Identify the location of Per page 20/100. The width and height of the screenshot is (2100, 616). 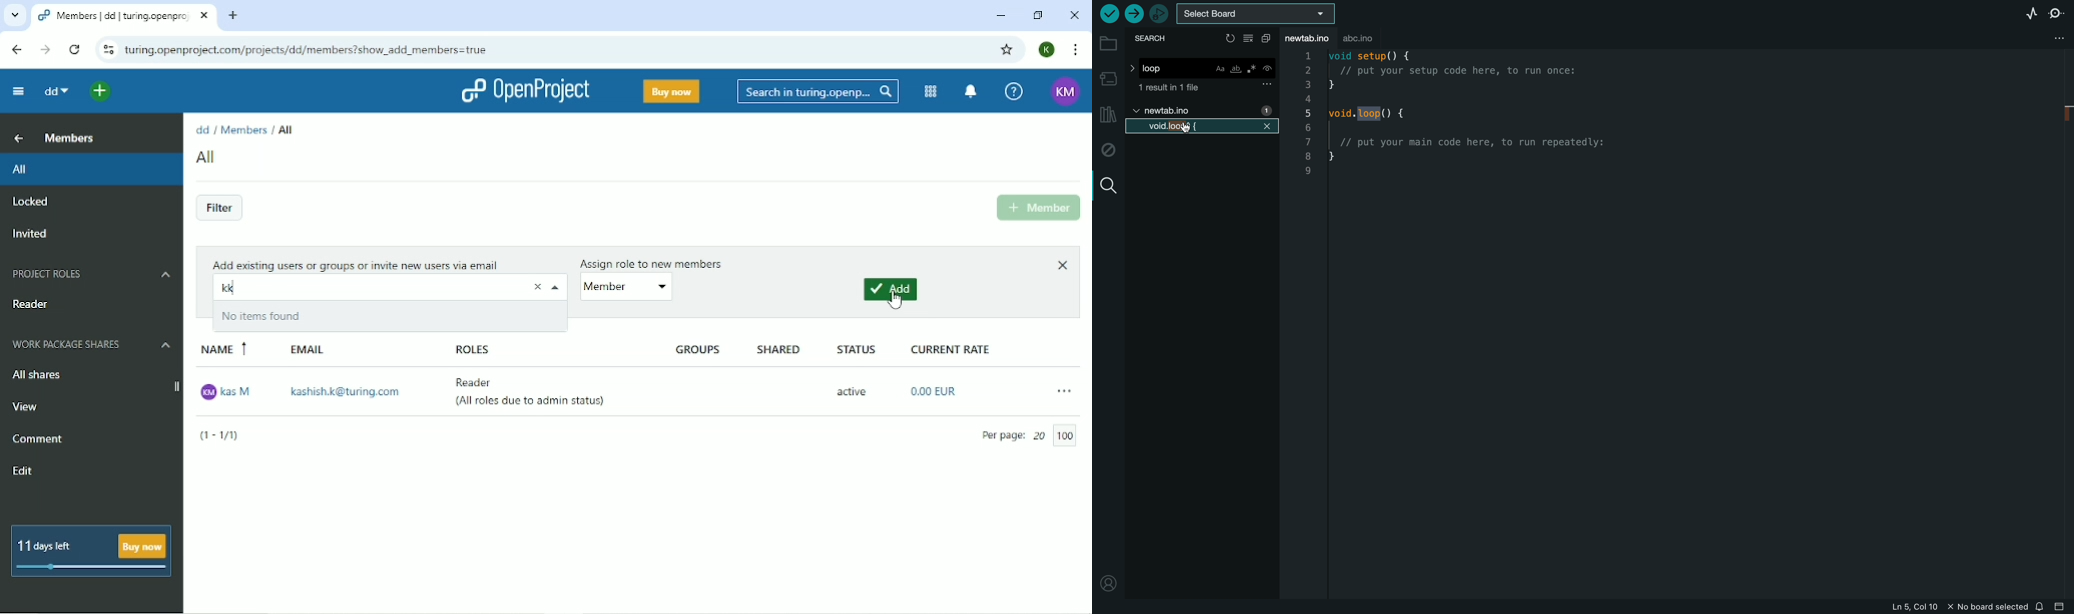
(1032, 436).